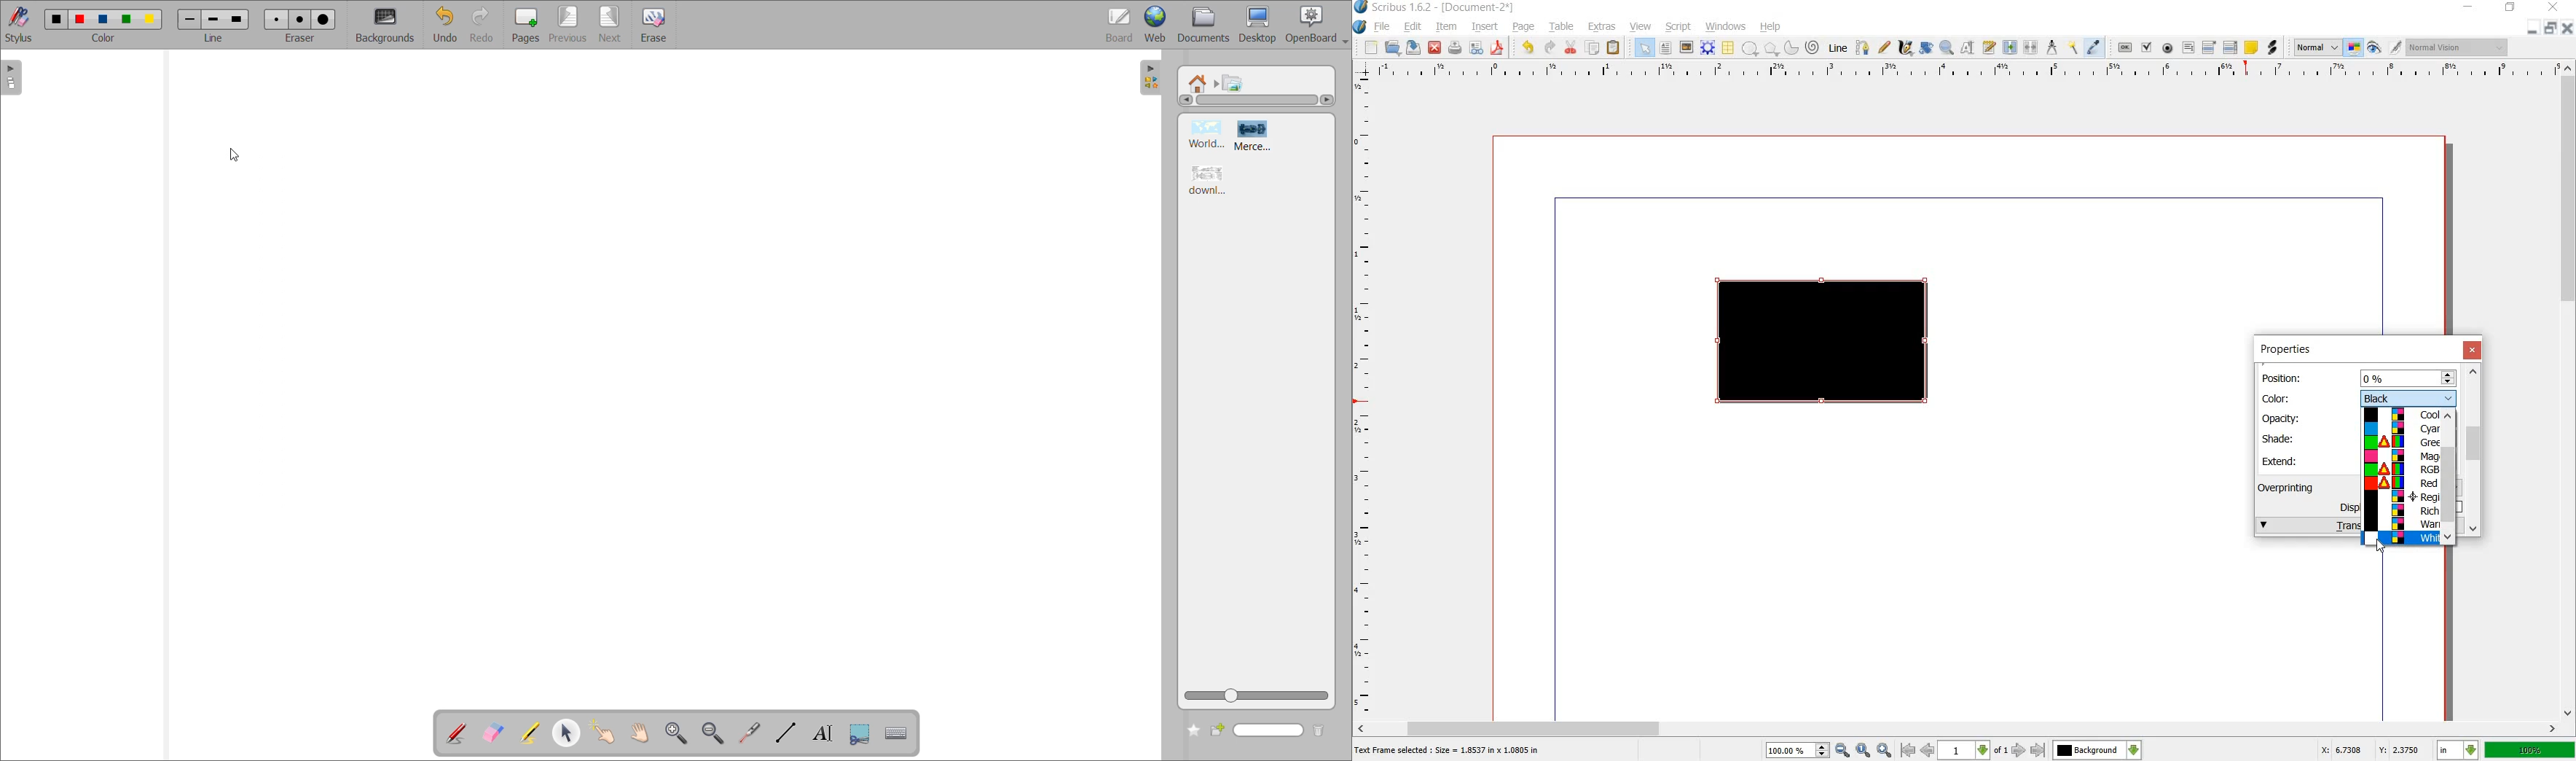  Describe the element at coordinates (1614, 48) in the screenshot. I see `paste` at that location.